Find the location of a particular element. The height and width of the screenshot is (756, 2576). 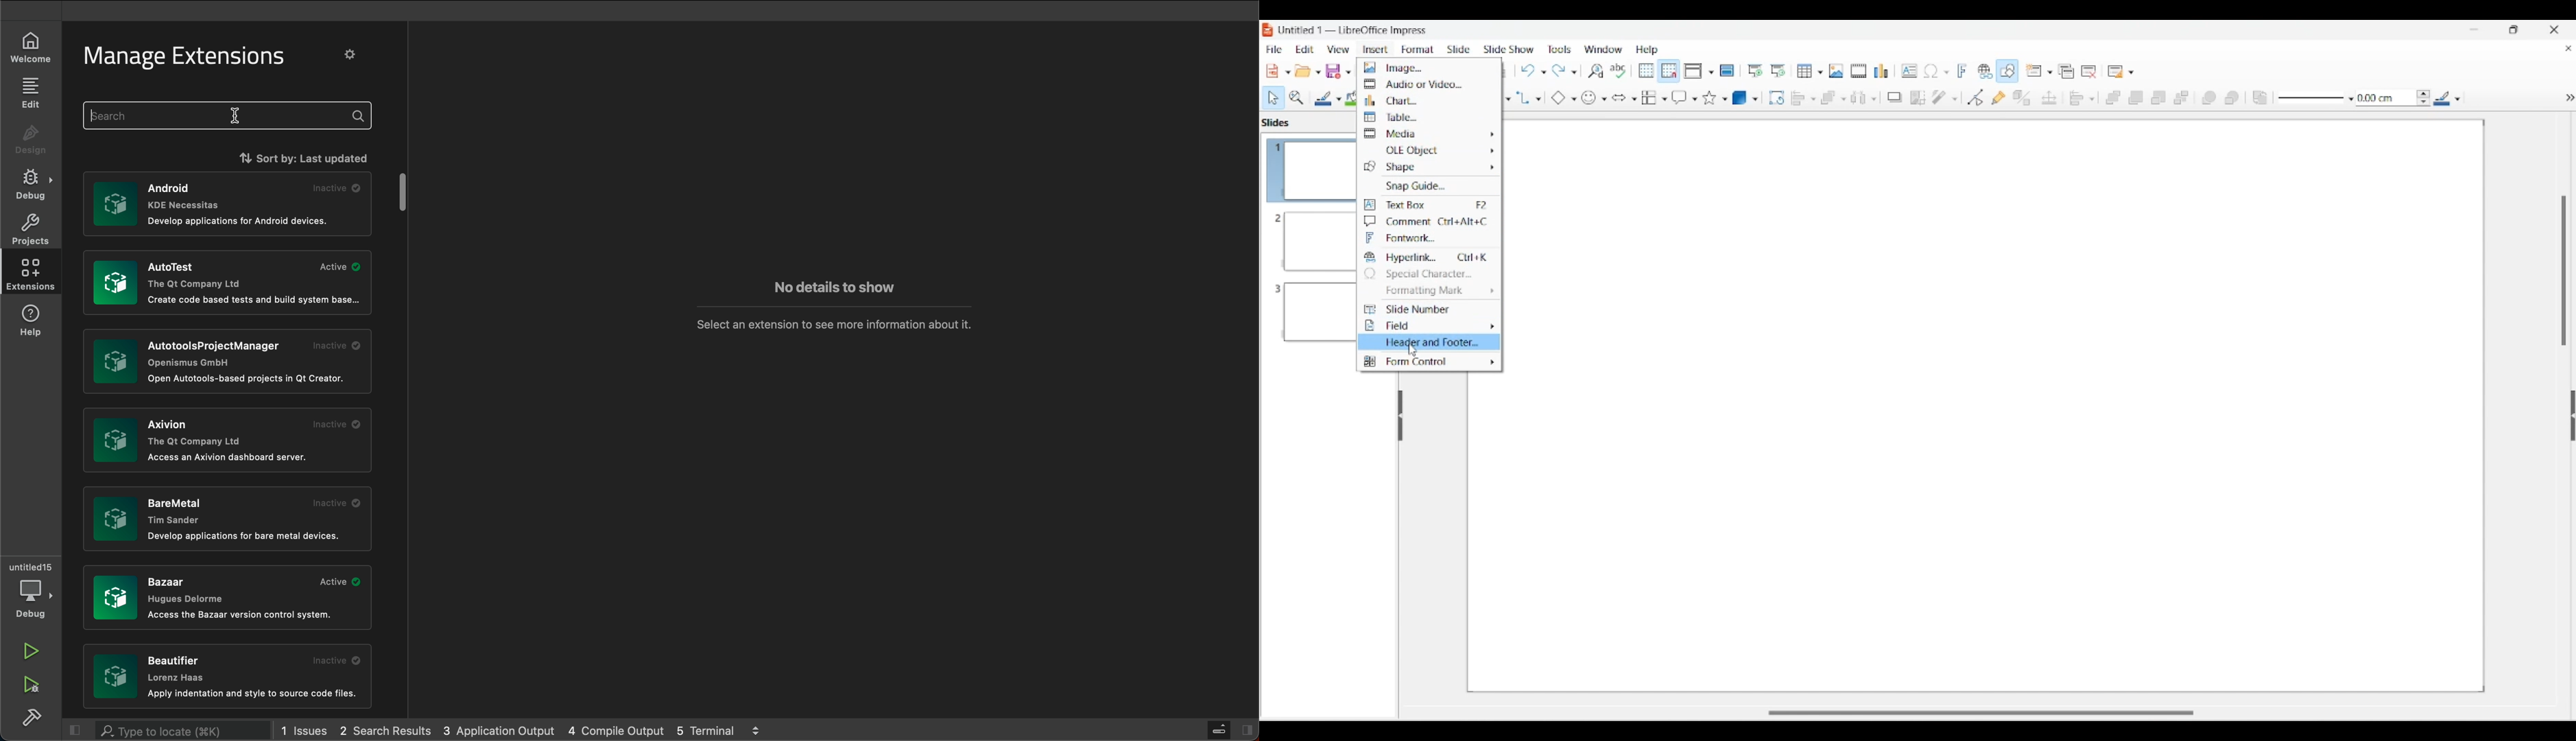

Media options is located at coordinates (1428, 133).